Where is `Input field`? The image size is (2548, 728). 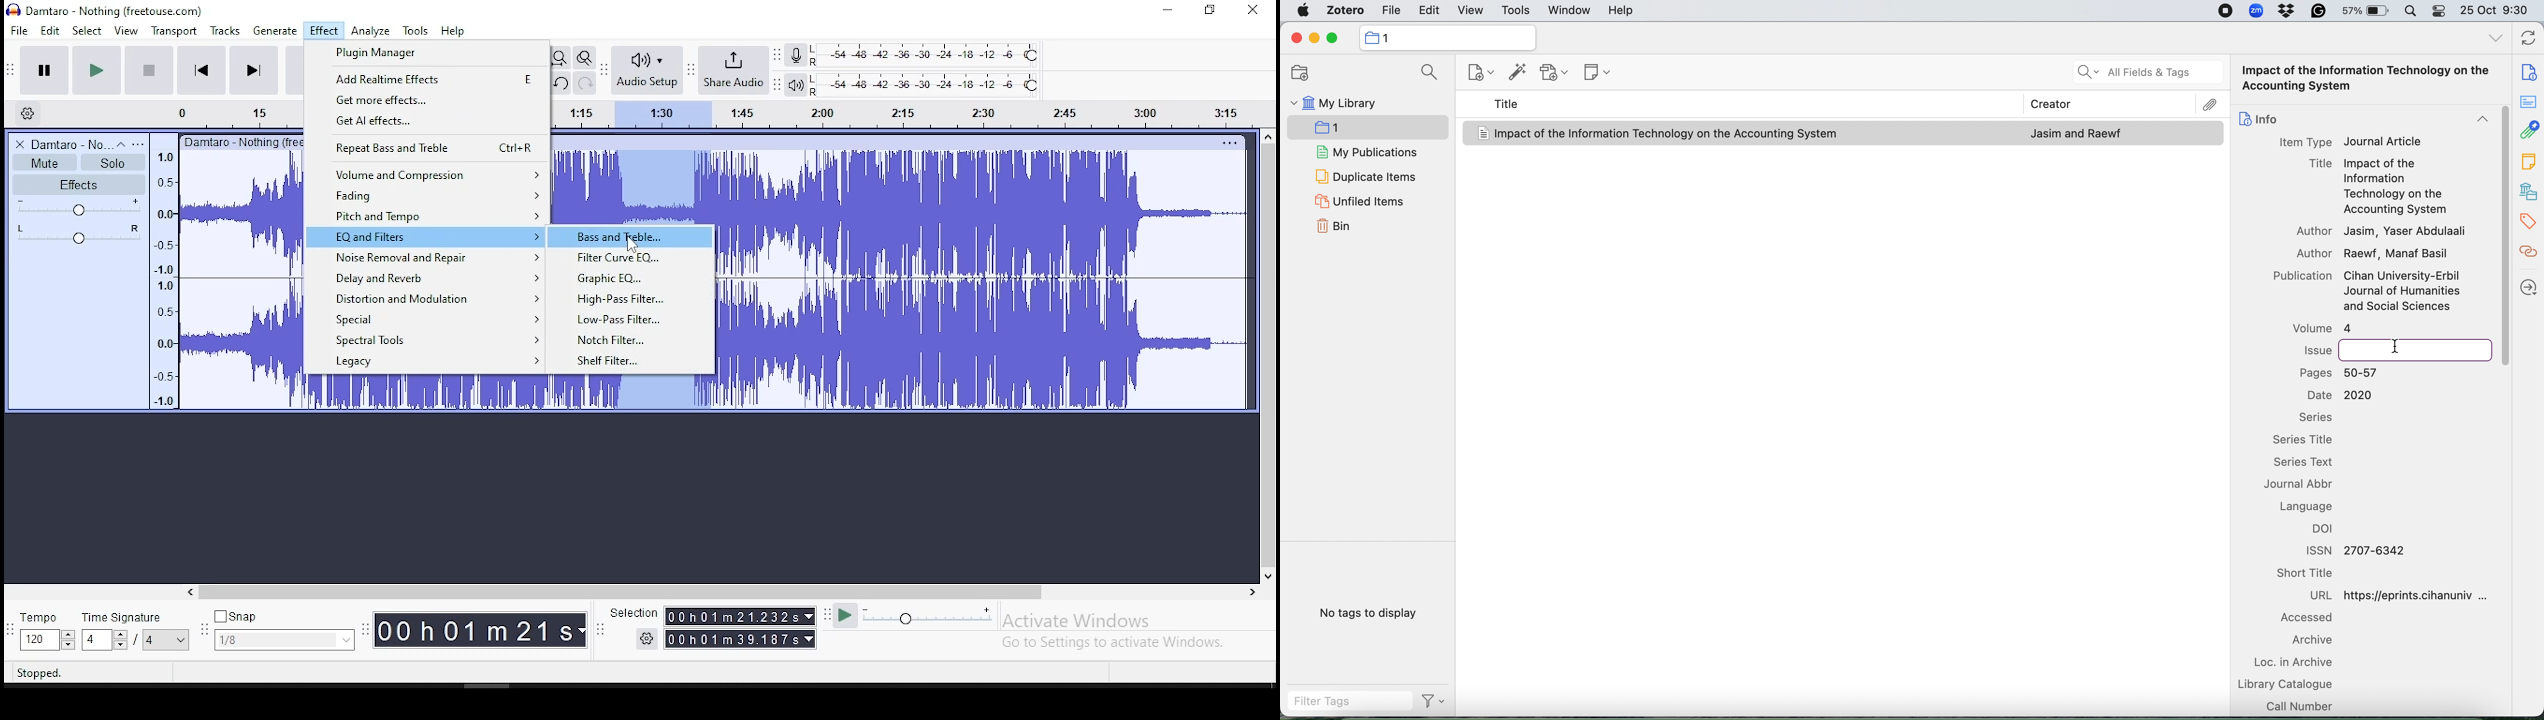
Input field is located at coordinates (2414, 351).